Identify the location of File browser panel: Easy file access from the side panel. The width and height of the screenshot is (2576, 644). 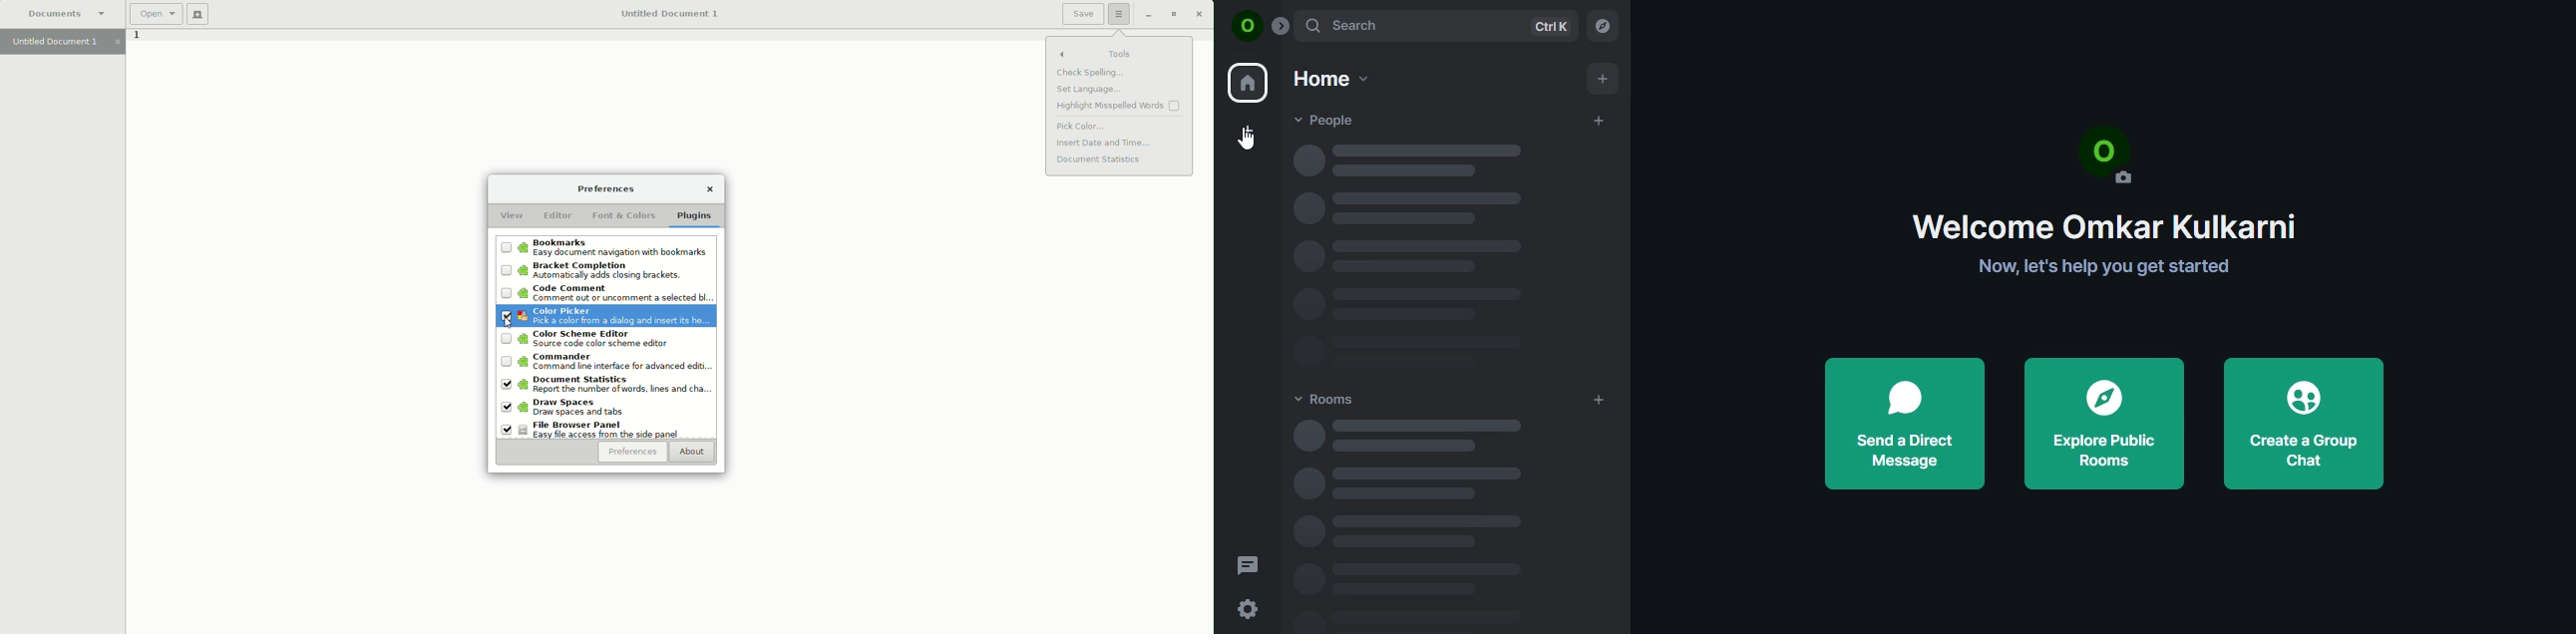
(594, 430).